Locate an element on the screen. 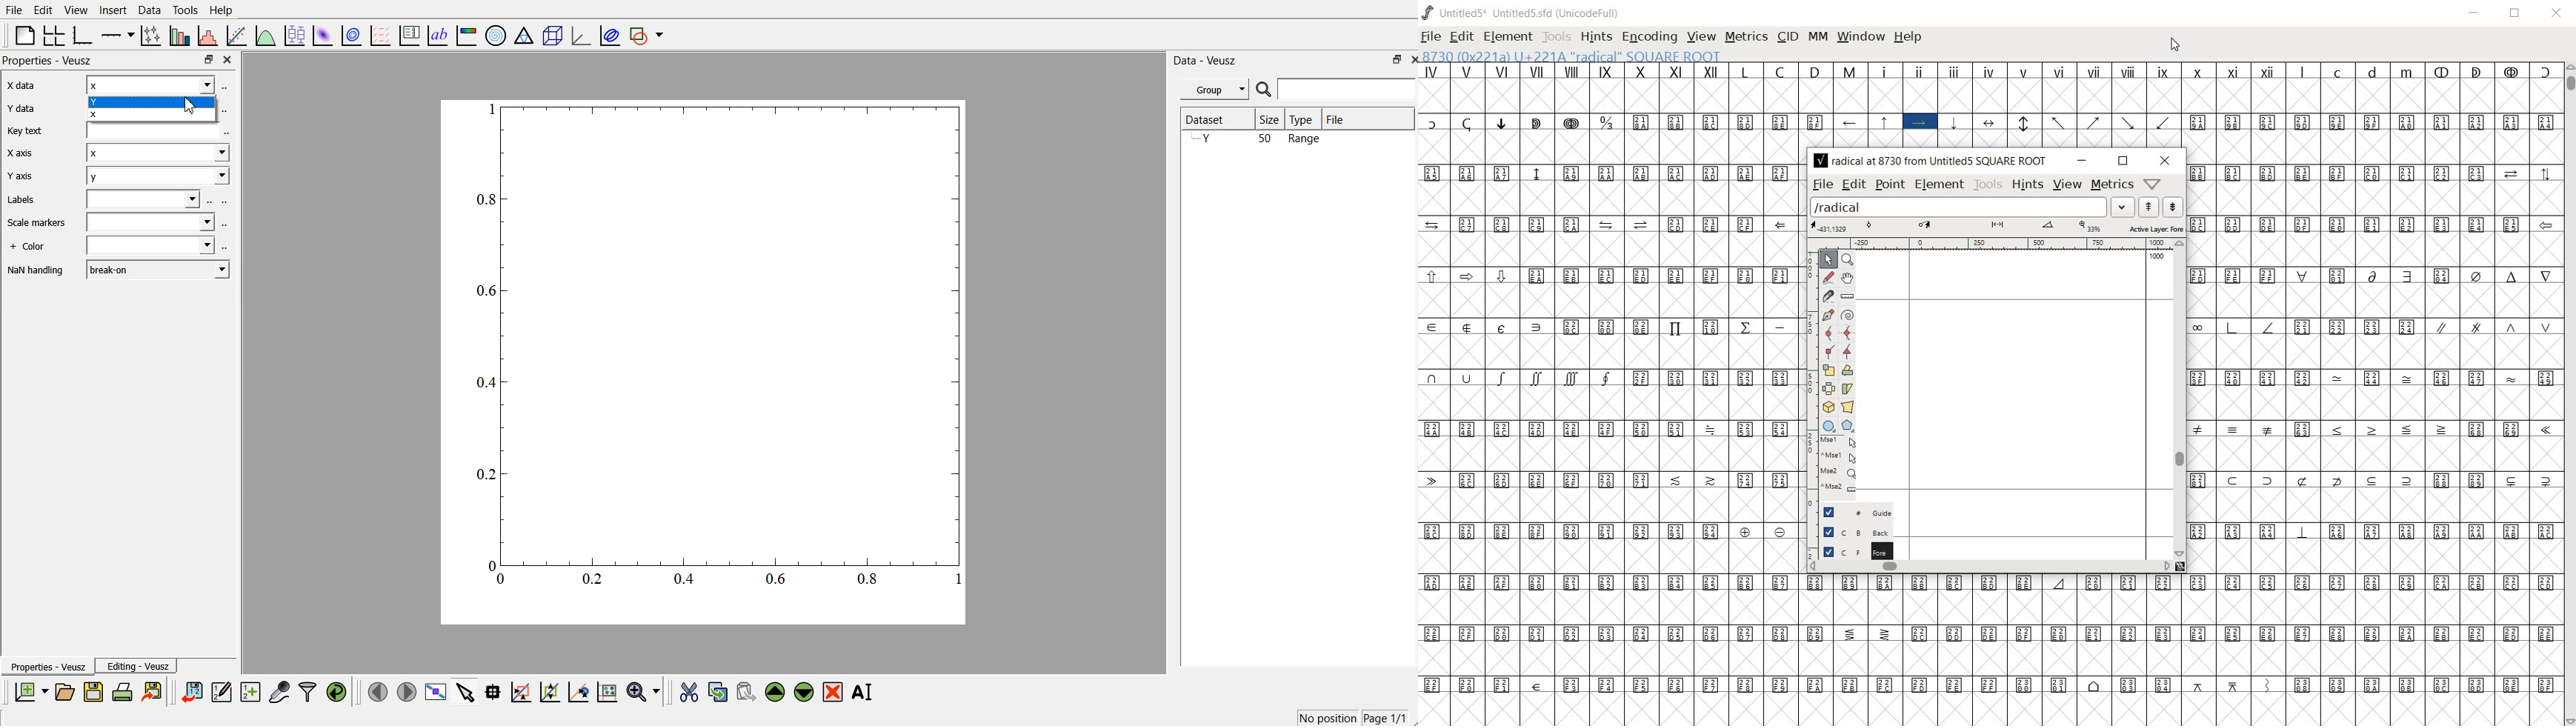  move the selected widgets up is located at coordinates (776, 692).